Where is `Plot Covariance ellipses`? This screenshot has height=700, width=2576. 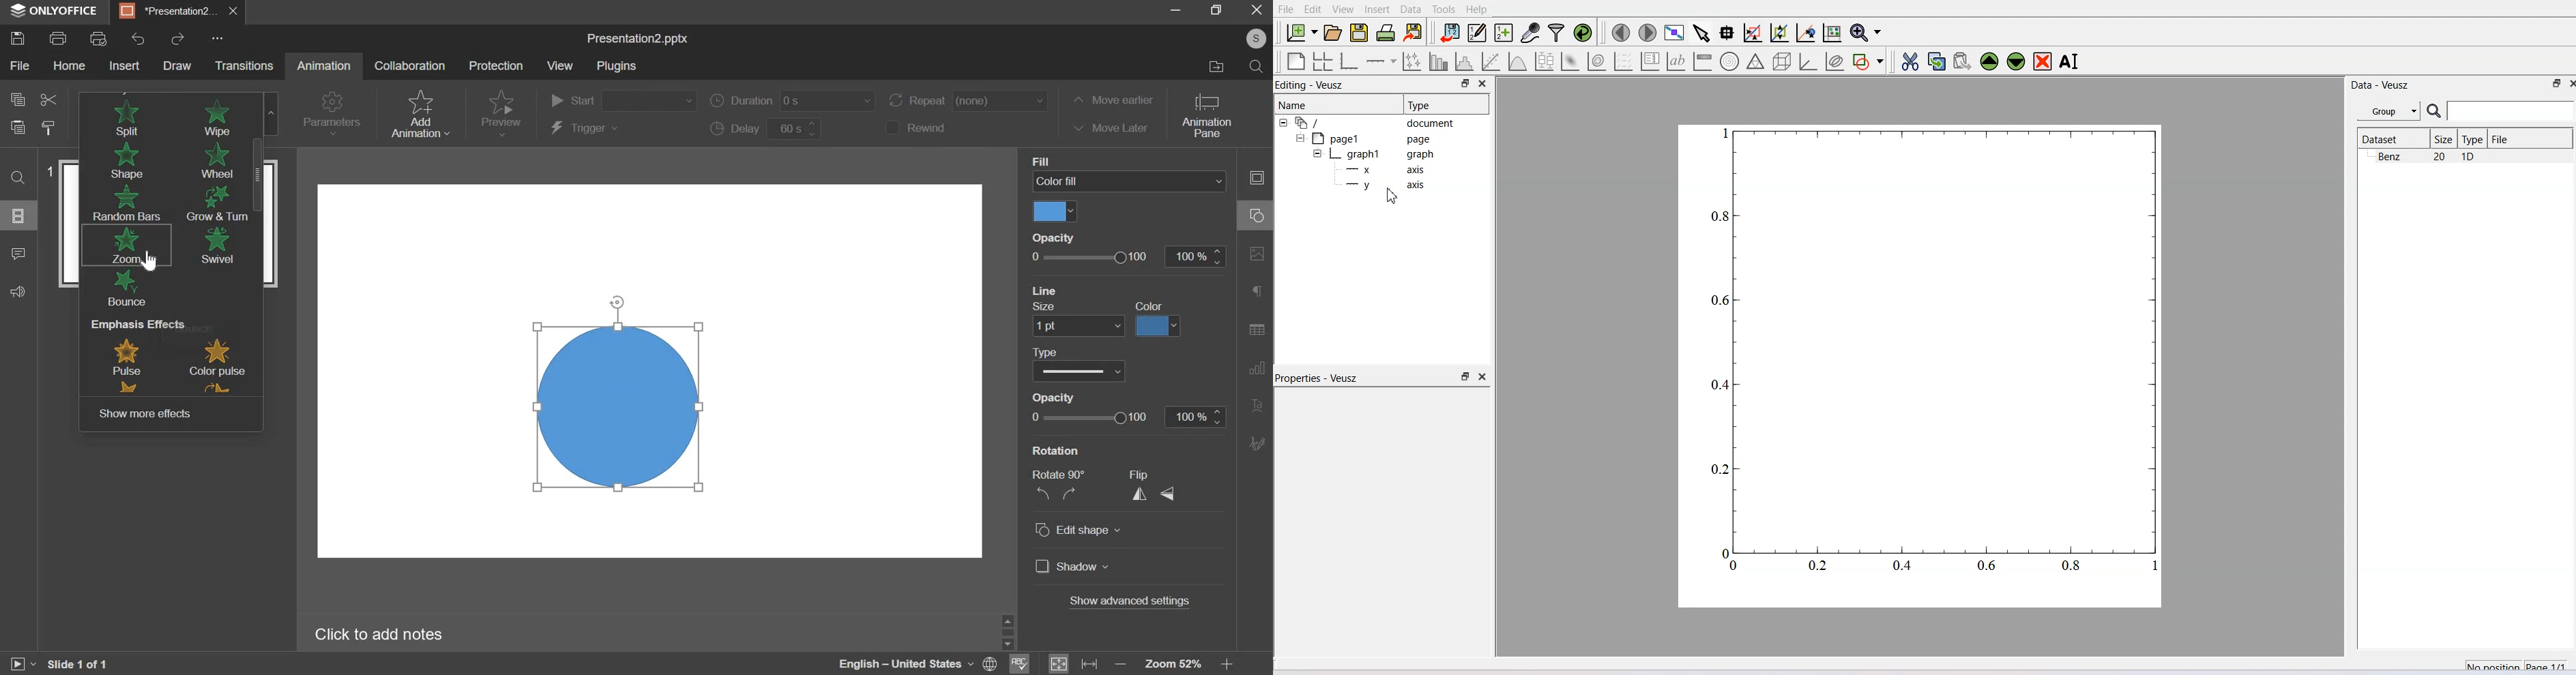
Plot Covariance ellipses is located at coordinates (1836, 61).